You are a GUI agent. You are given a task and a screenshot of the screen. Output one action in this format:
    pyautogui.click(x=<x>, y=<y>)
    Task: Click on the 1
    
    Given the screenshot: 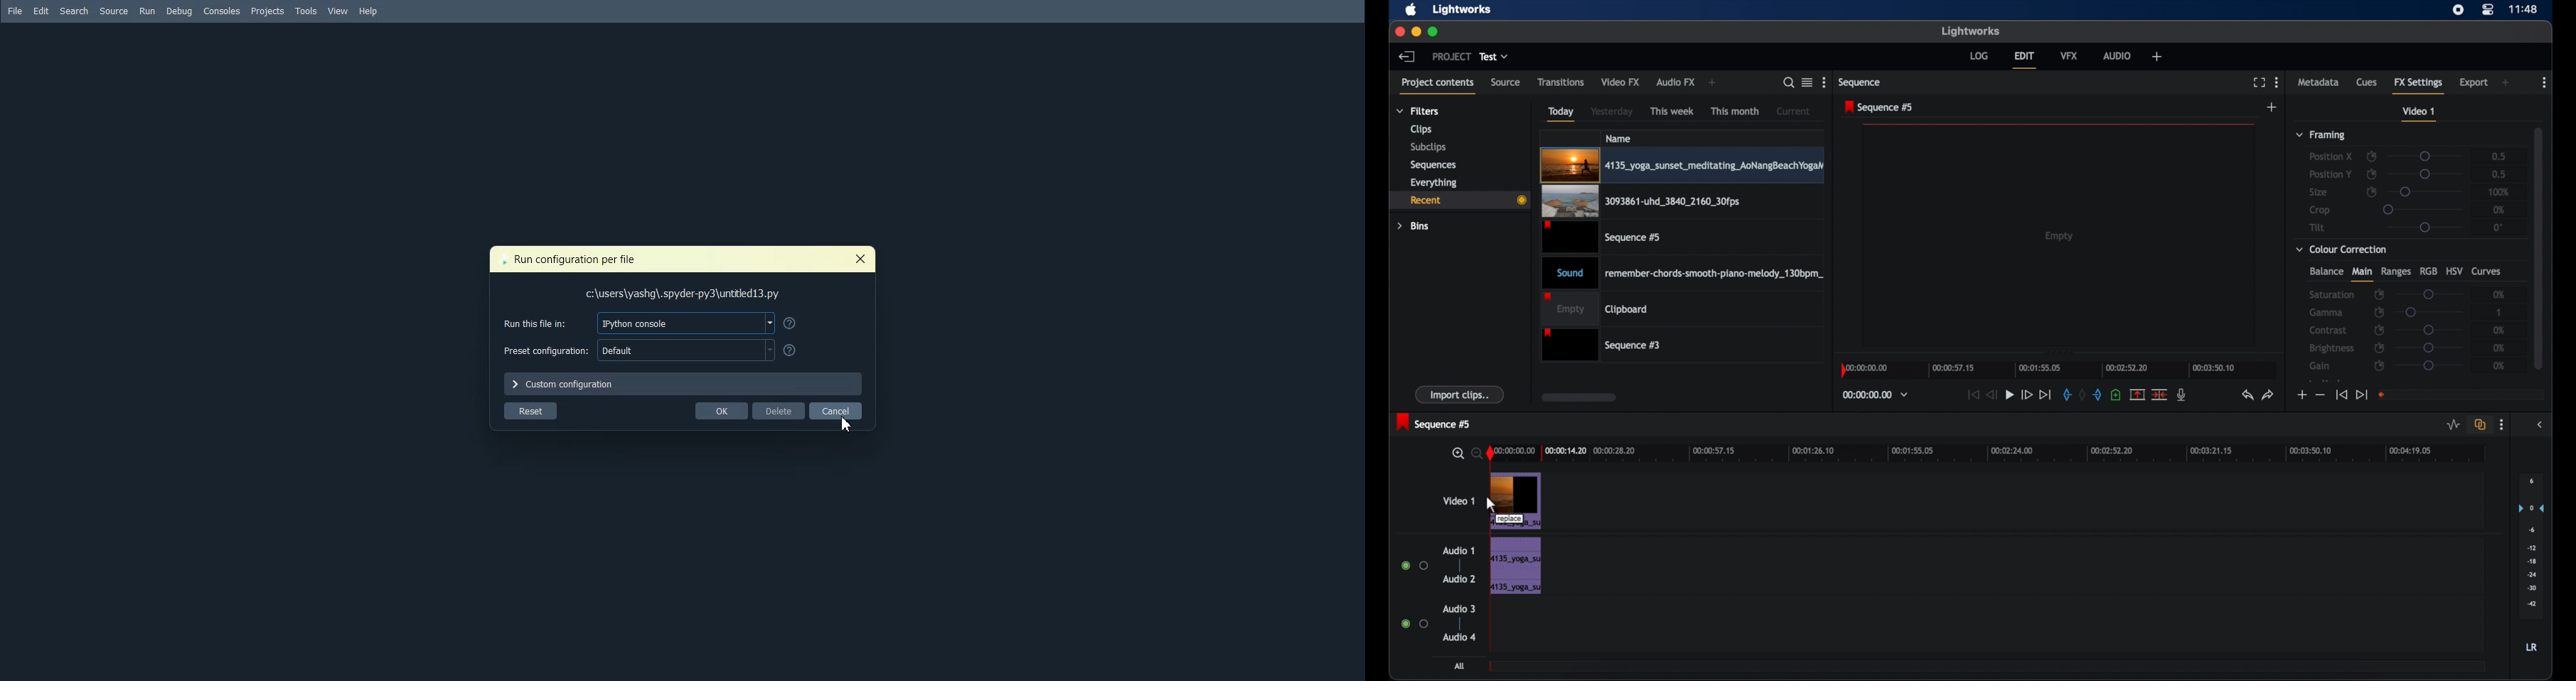 What is the action you would take?
    pyautogui.click(x=2498, y=312)
    